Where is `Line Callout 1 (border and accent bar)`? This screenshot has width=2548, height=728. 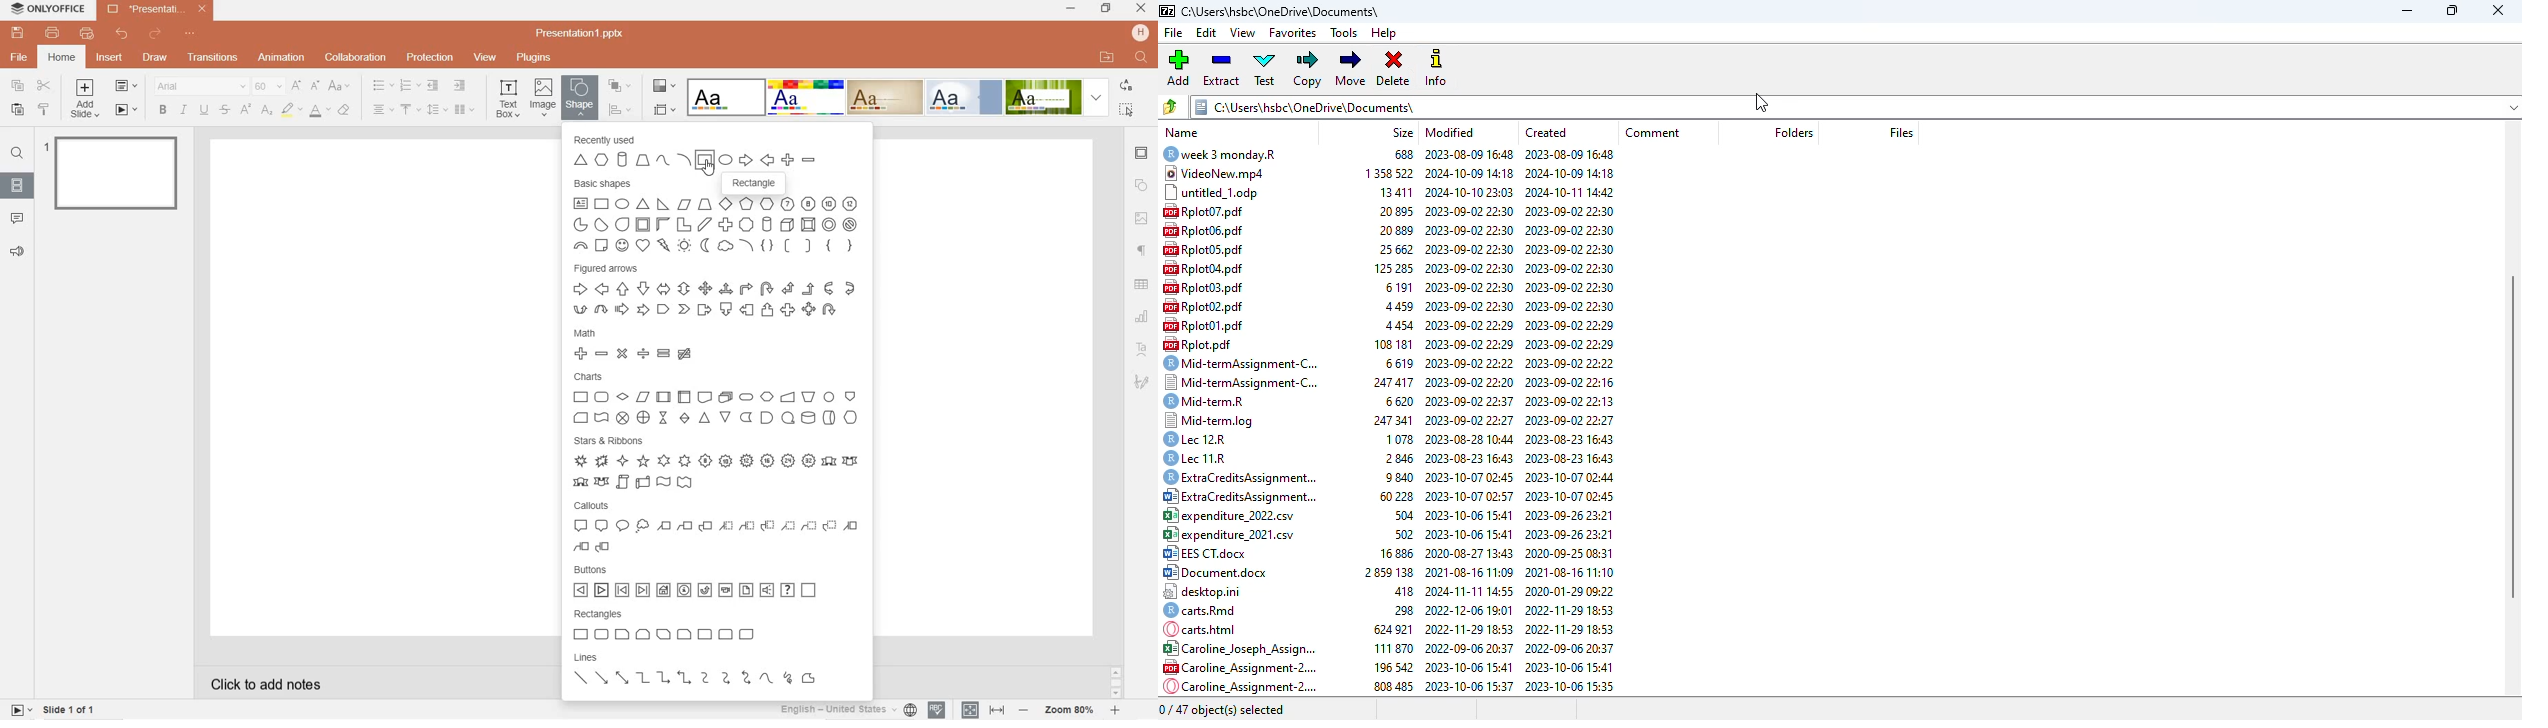 Line Callout 1 (border and accent bar) is located at coordinates (852, 528).